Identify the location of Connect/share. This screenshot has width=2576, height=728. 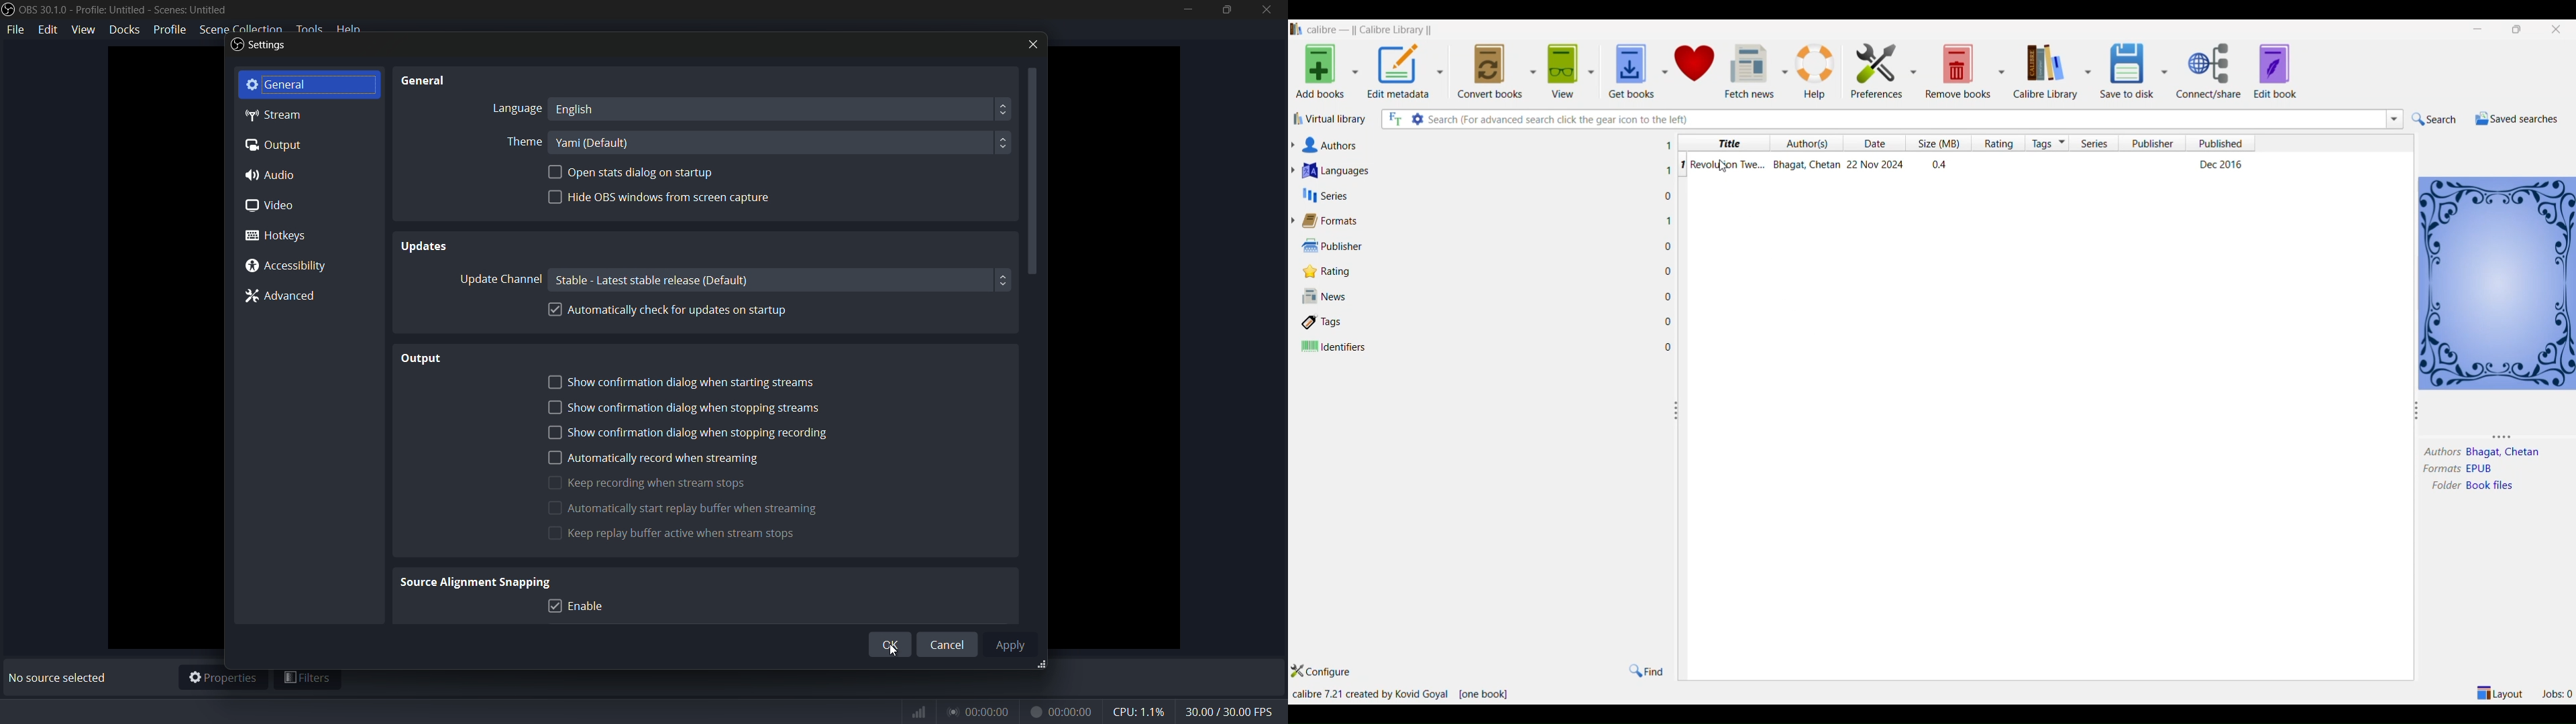
(2211, 71).